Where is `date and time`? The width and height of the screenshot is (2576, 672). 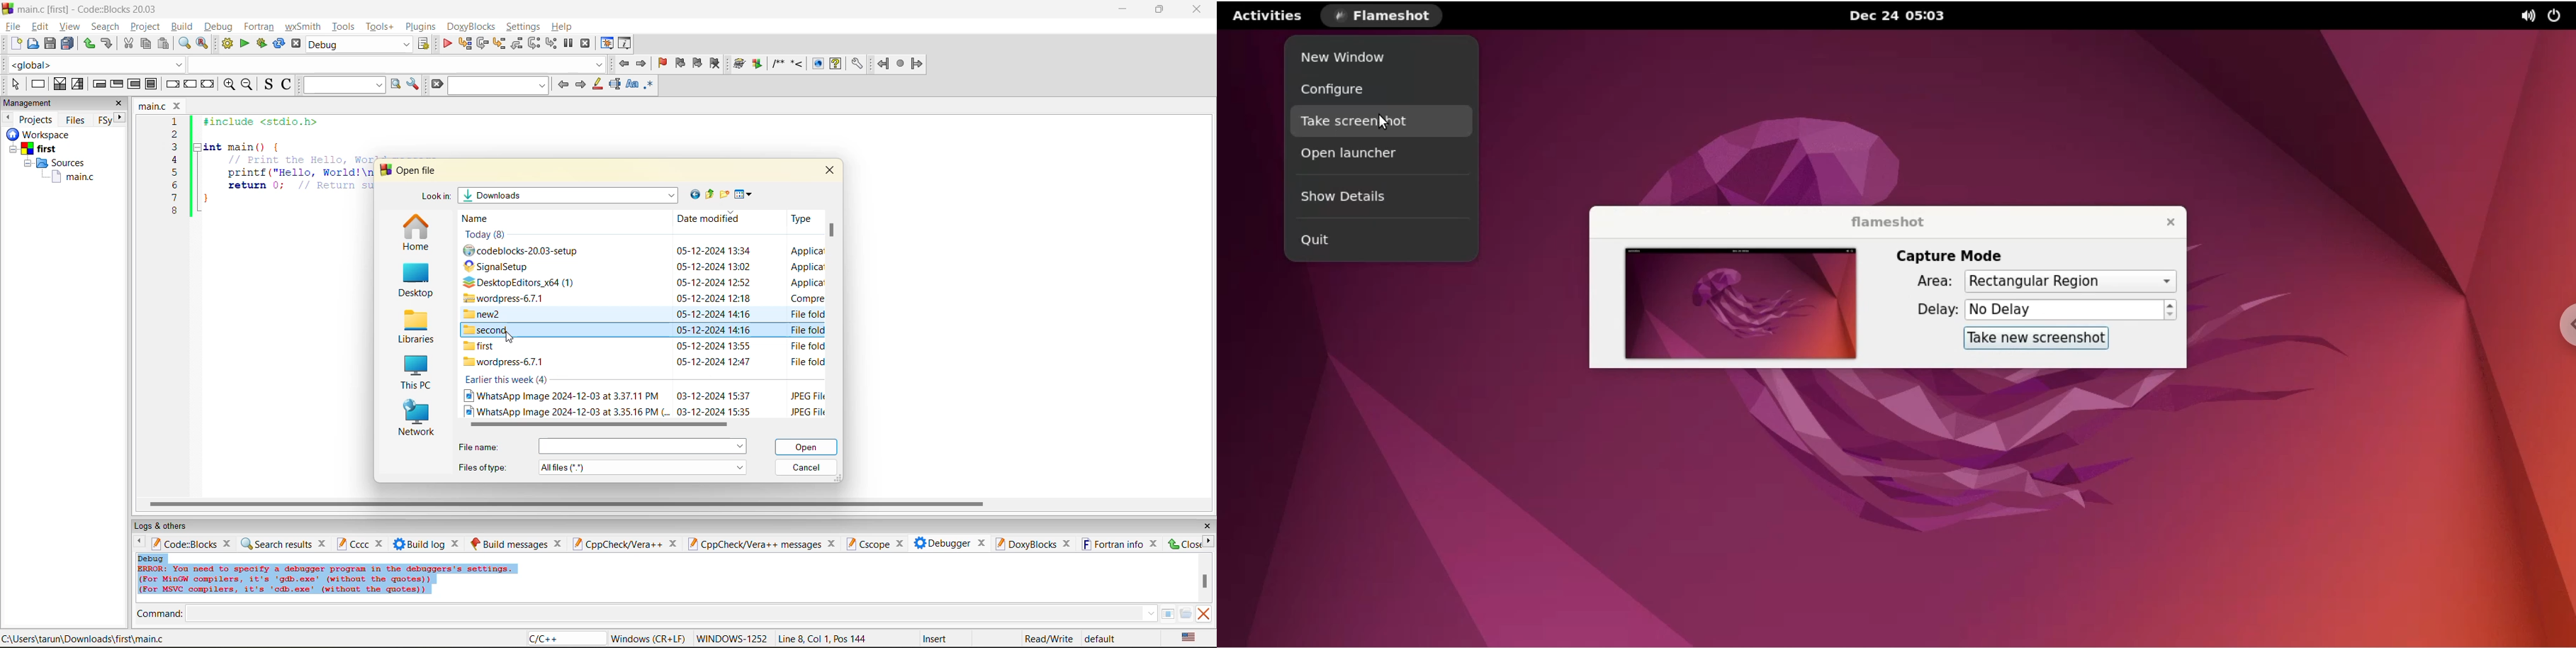
date and time is located at coordinates (712, 250).